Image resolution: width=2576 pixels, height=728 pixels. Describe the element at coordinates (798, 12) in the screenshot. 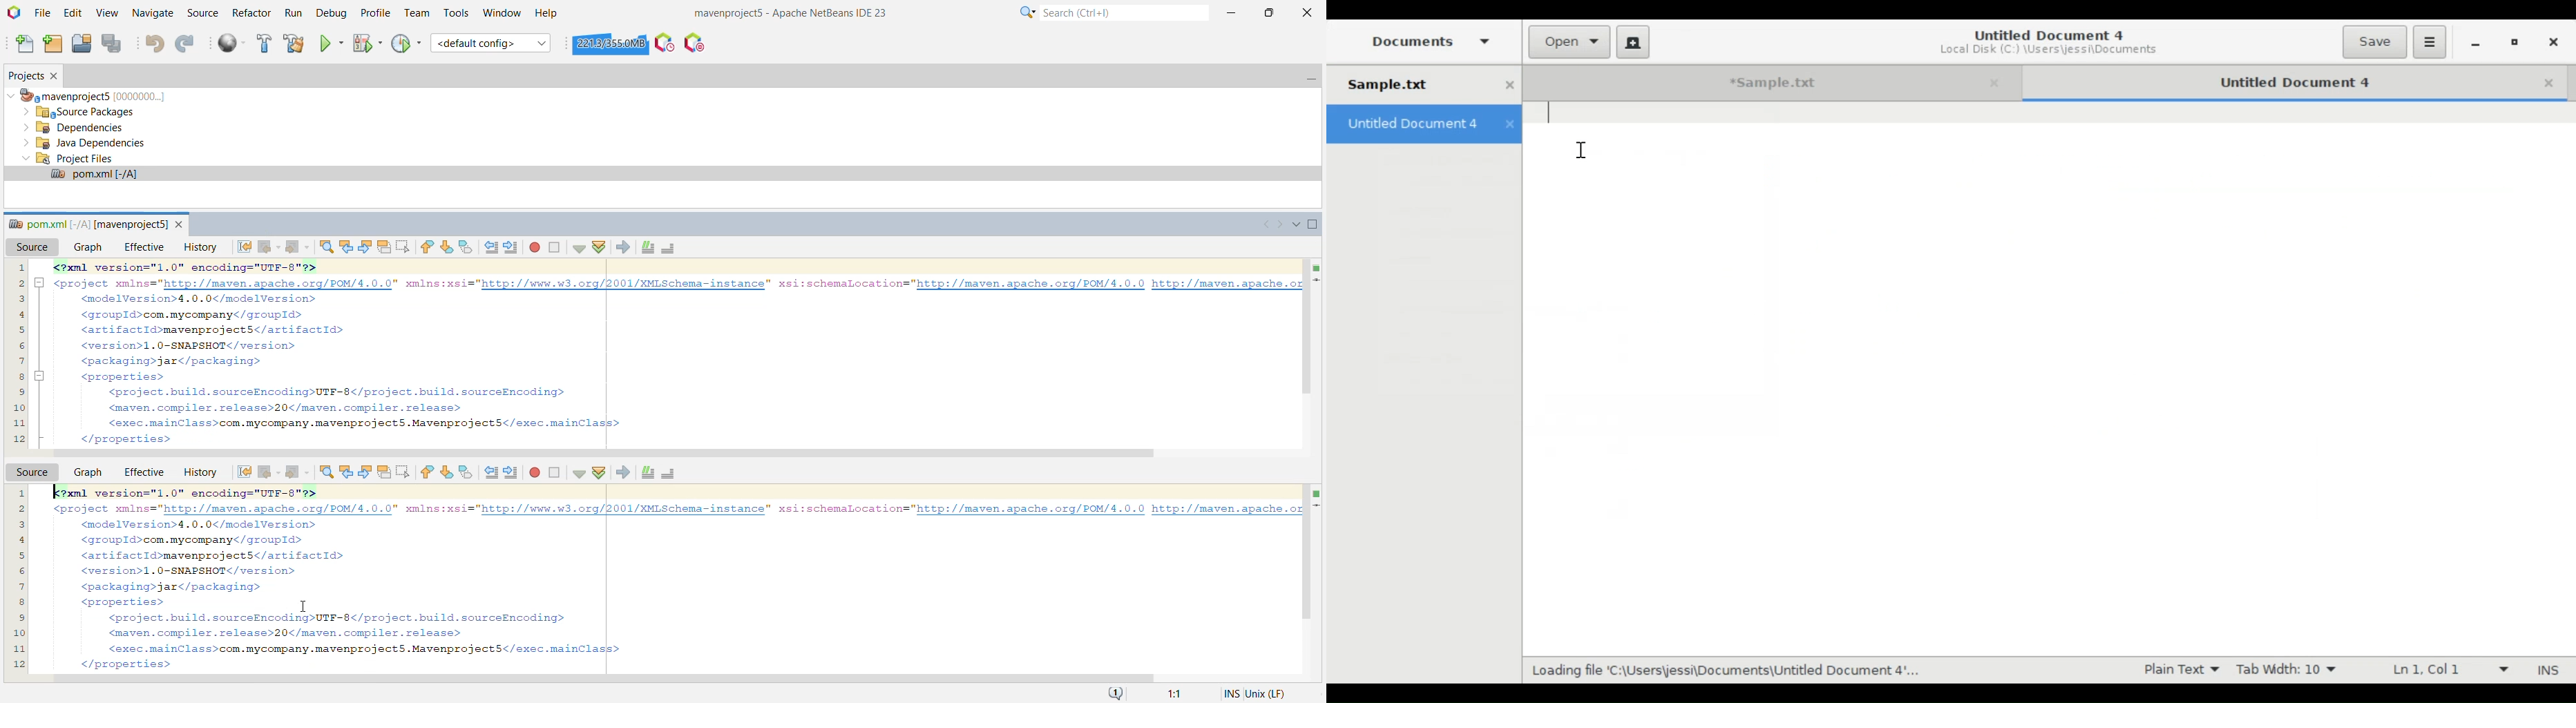

I see `Application Name` at that location.